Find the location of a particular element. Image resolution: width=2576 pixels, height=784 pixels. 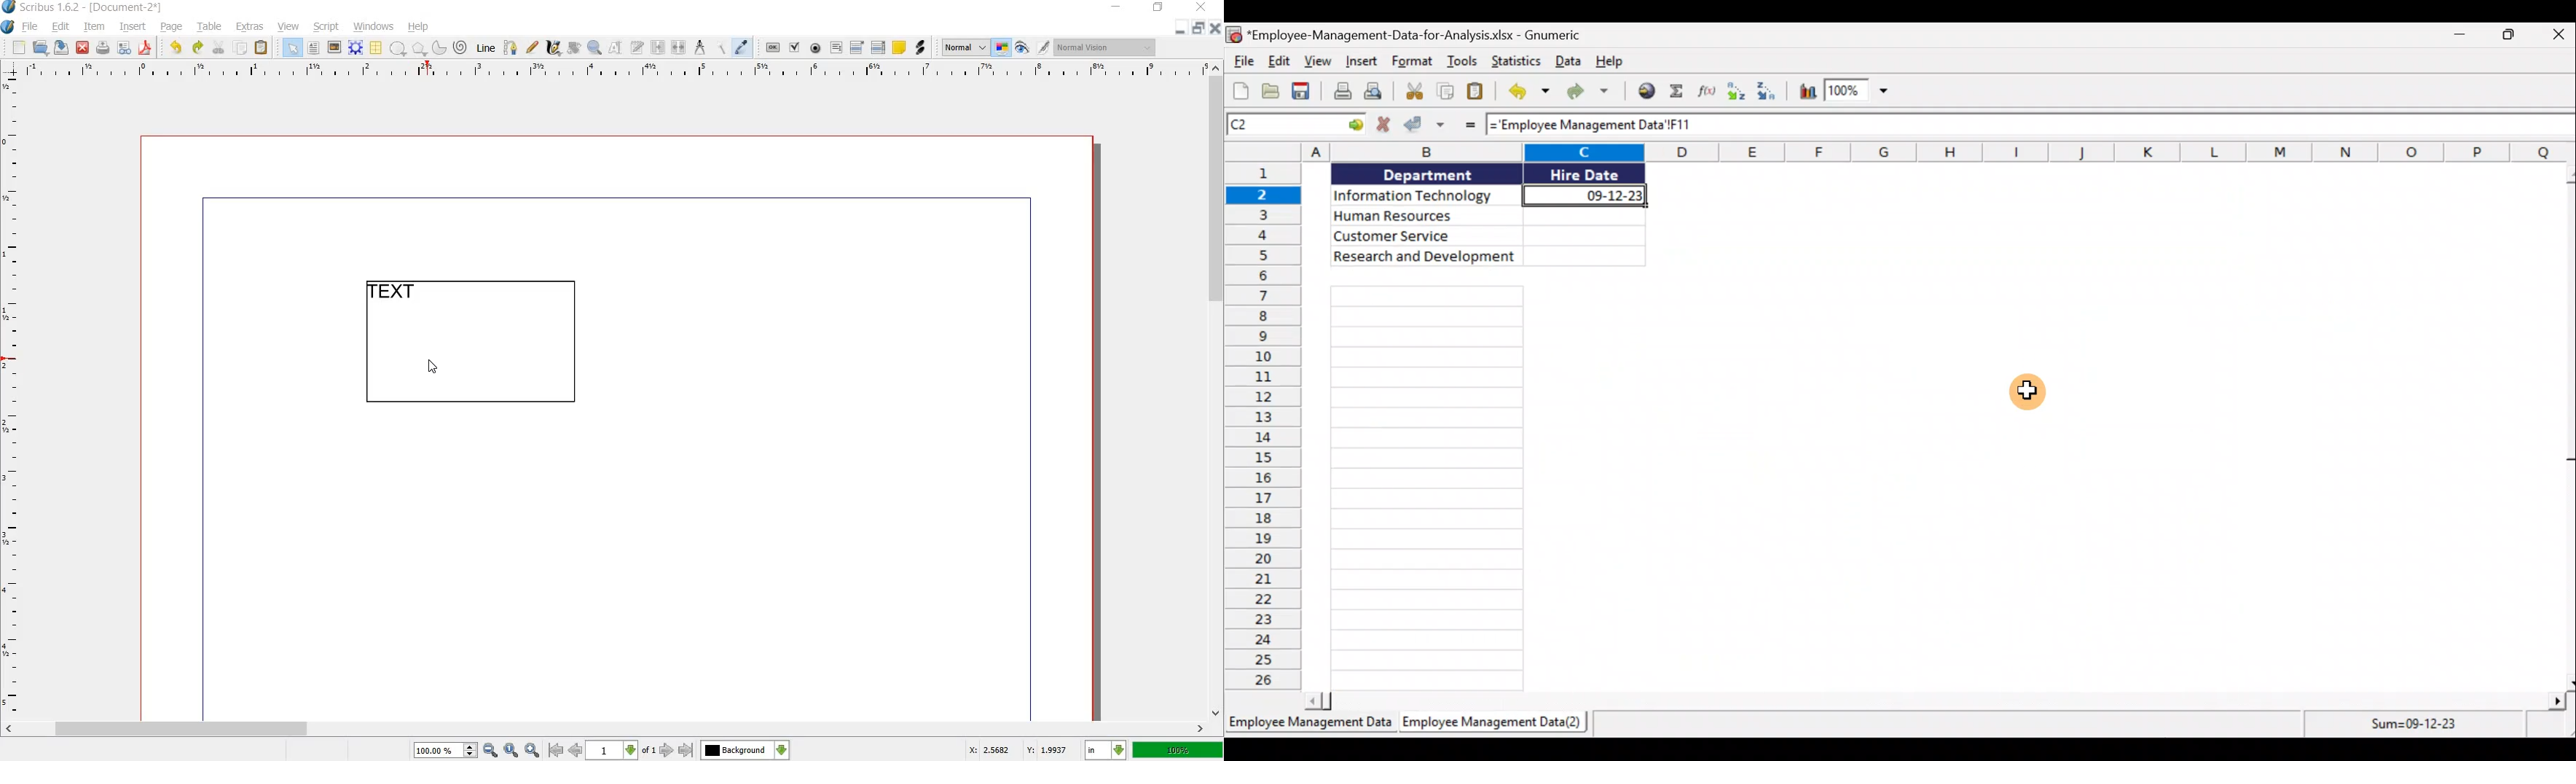

arc is located at coordinates (438, 47).